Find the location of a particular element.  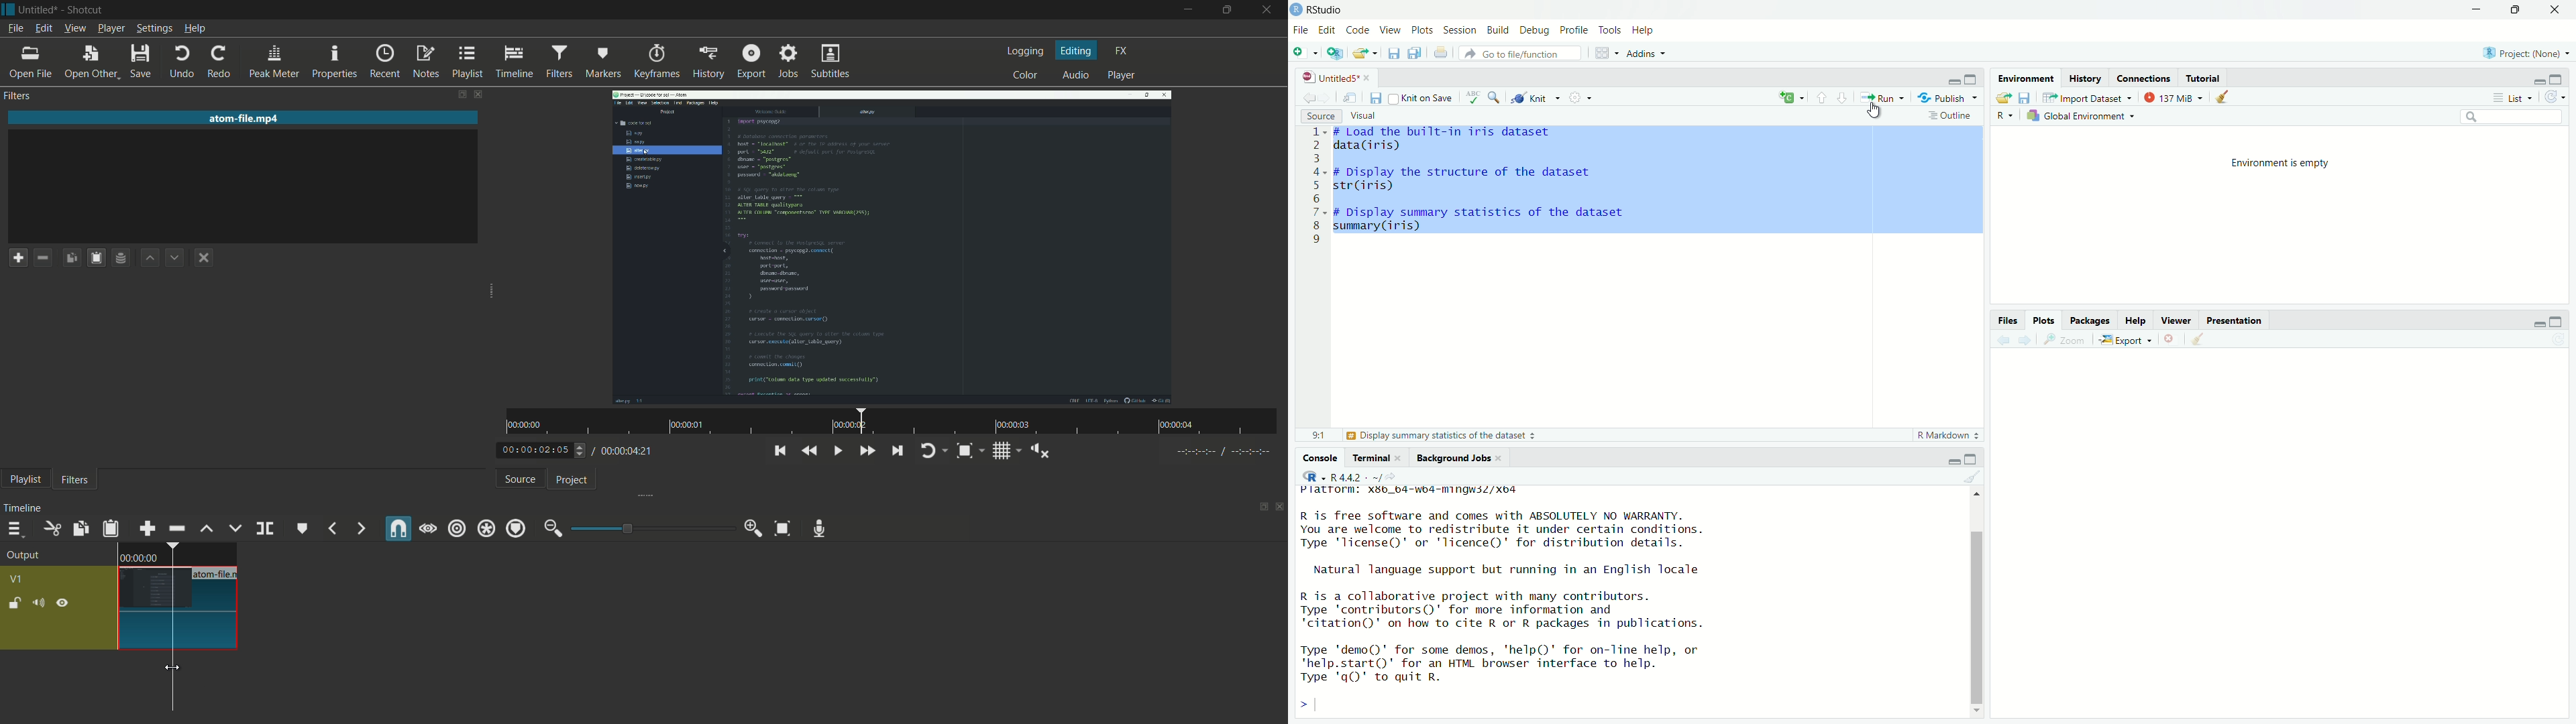

Import Dataset is located at coordinates (2087, 97).